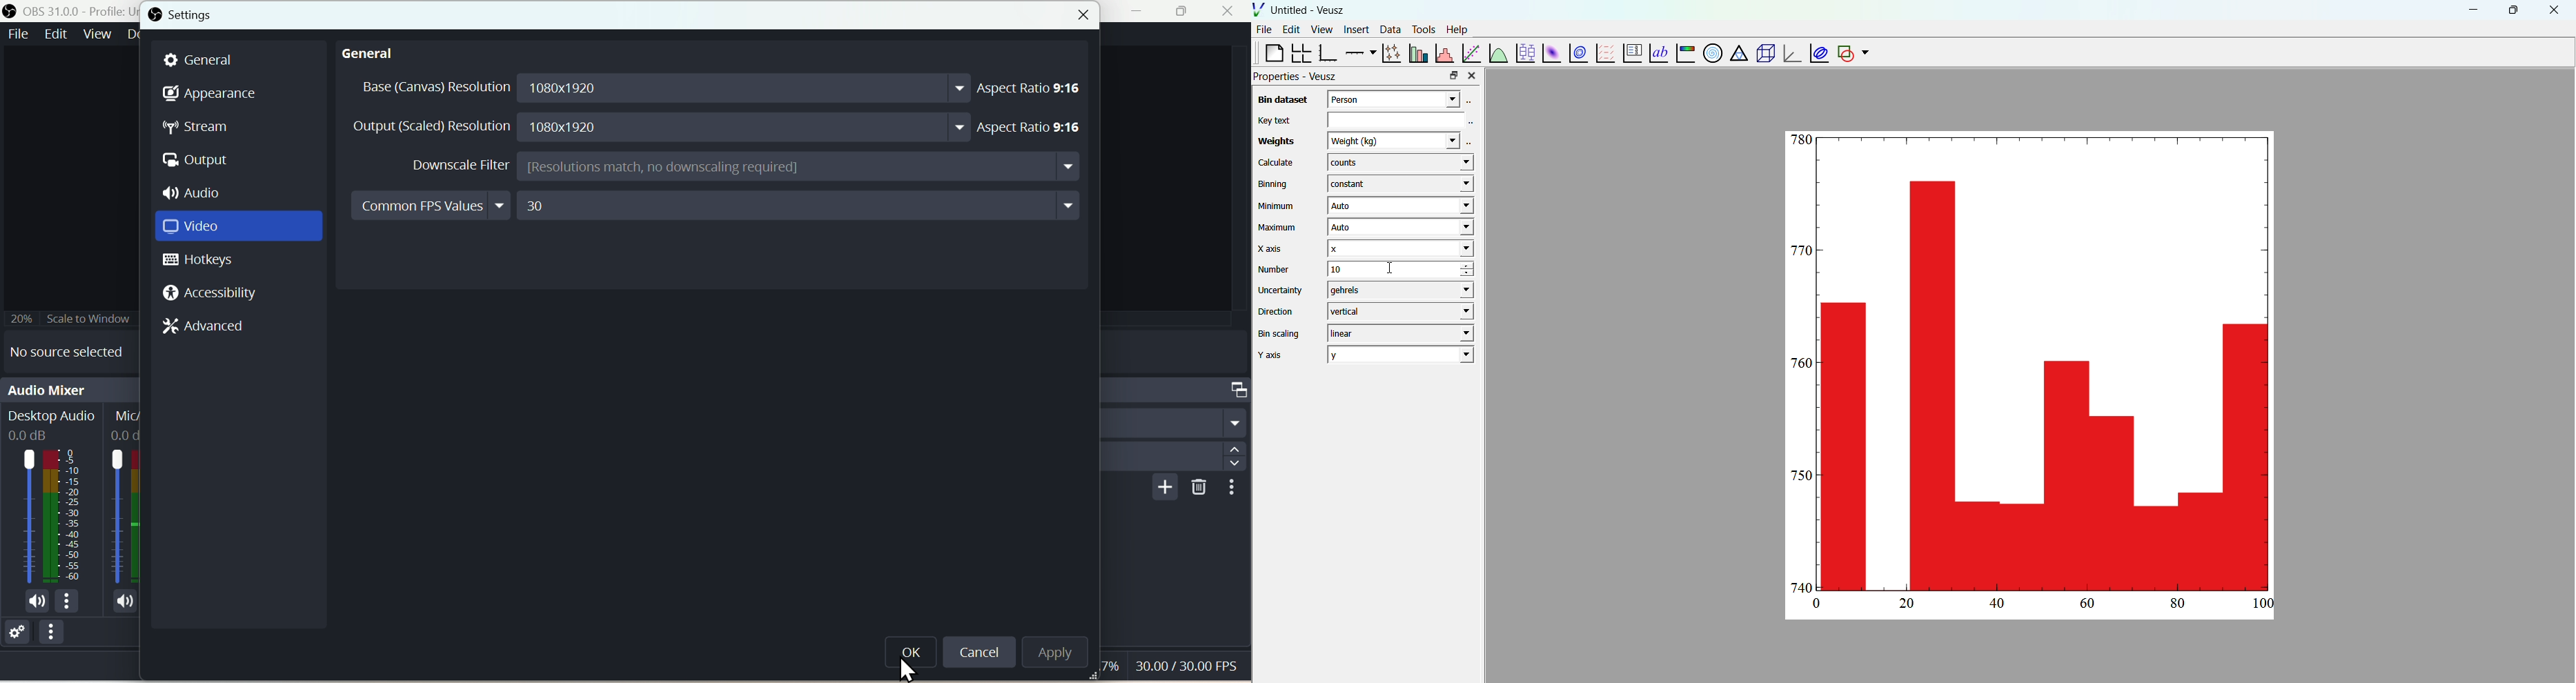 The height and width of the screenshot is (700, 2576). What do you see at coordinates (718, 206) in the screenshot?
I see `Common FPS values` at bounding box center [718, 206].